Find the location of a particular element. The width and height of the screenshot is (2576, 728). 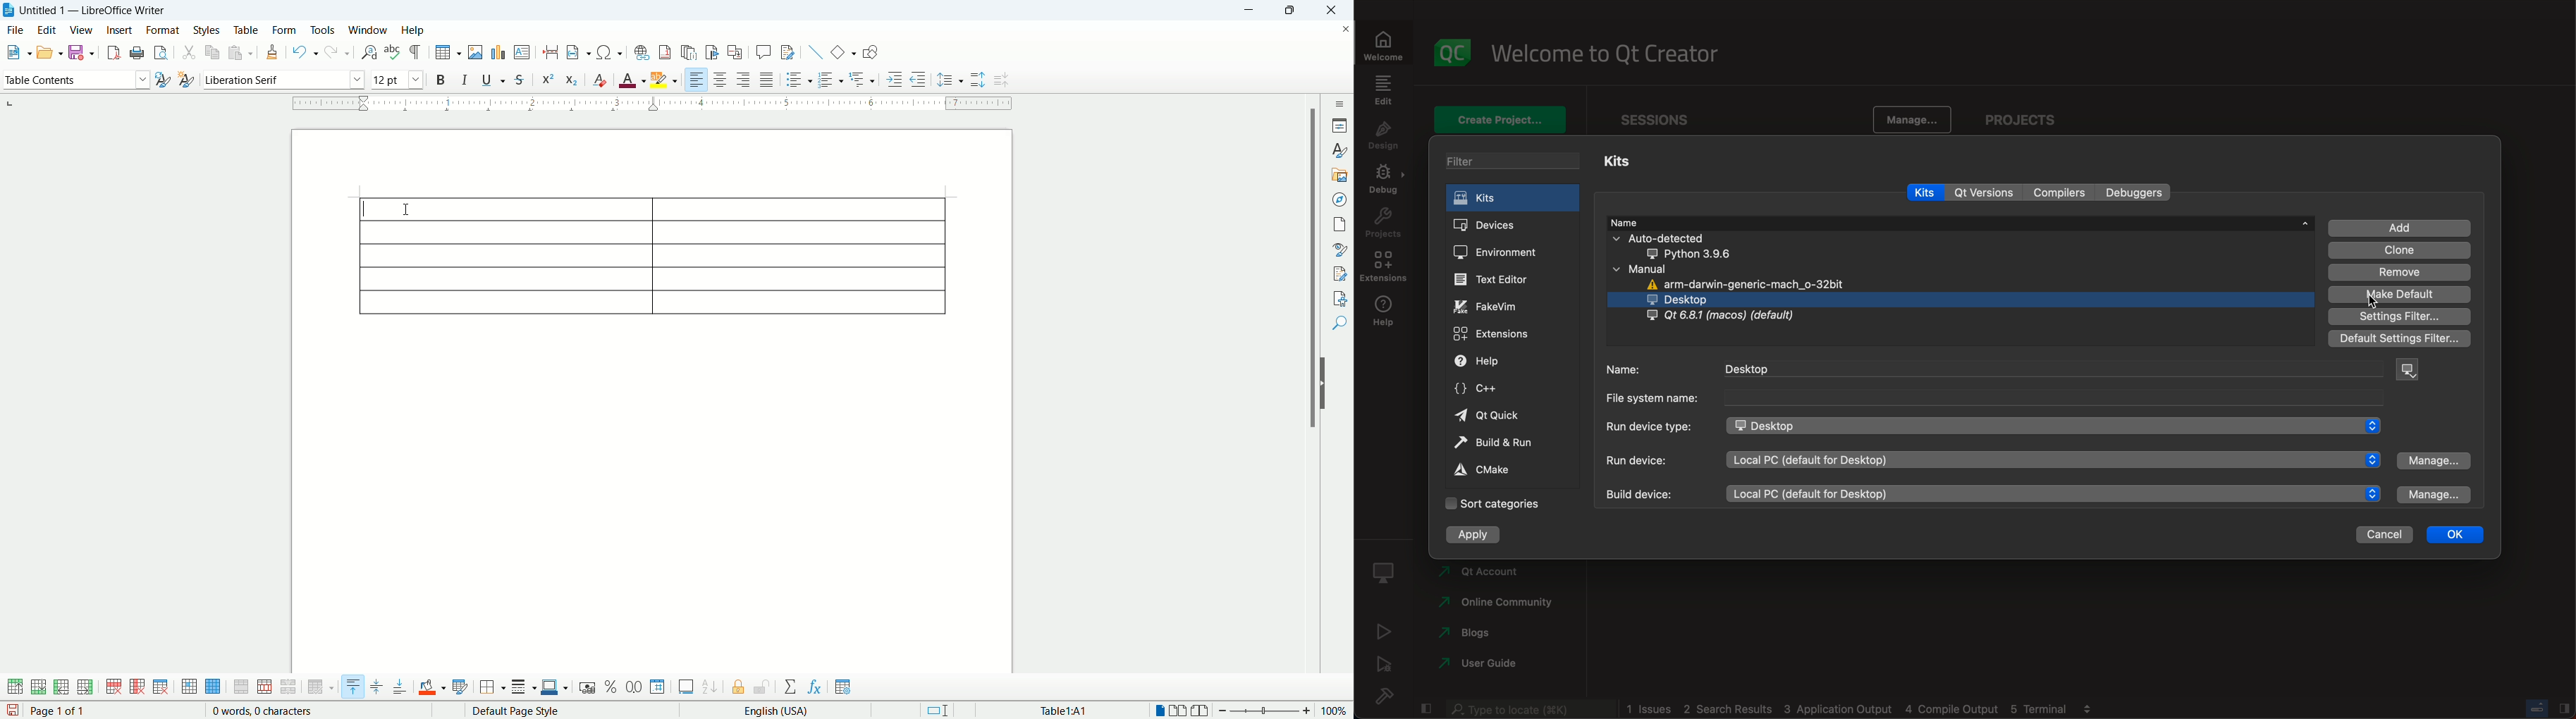

name is located at coordinates (1958, 222).